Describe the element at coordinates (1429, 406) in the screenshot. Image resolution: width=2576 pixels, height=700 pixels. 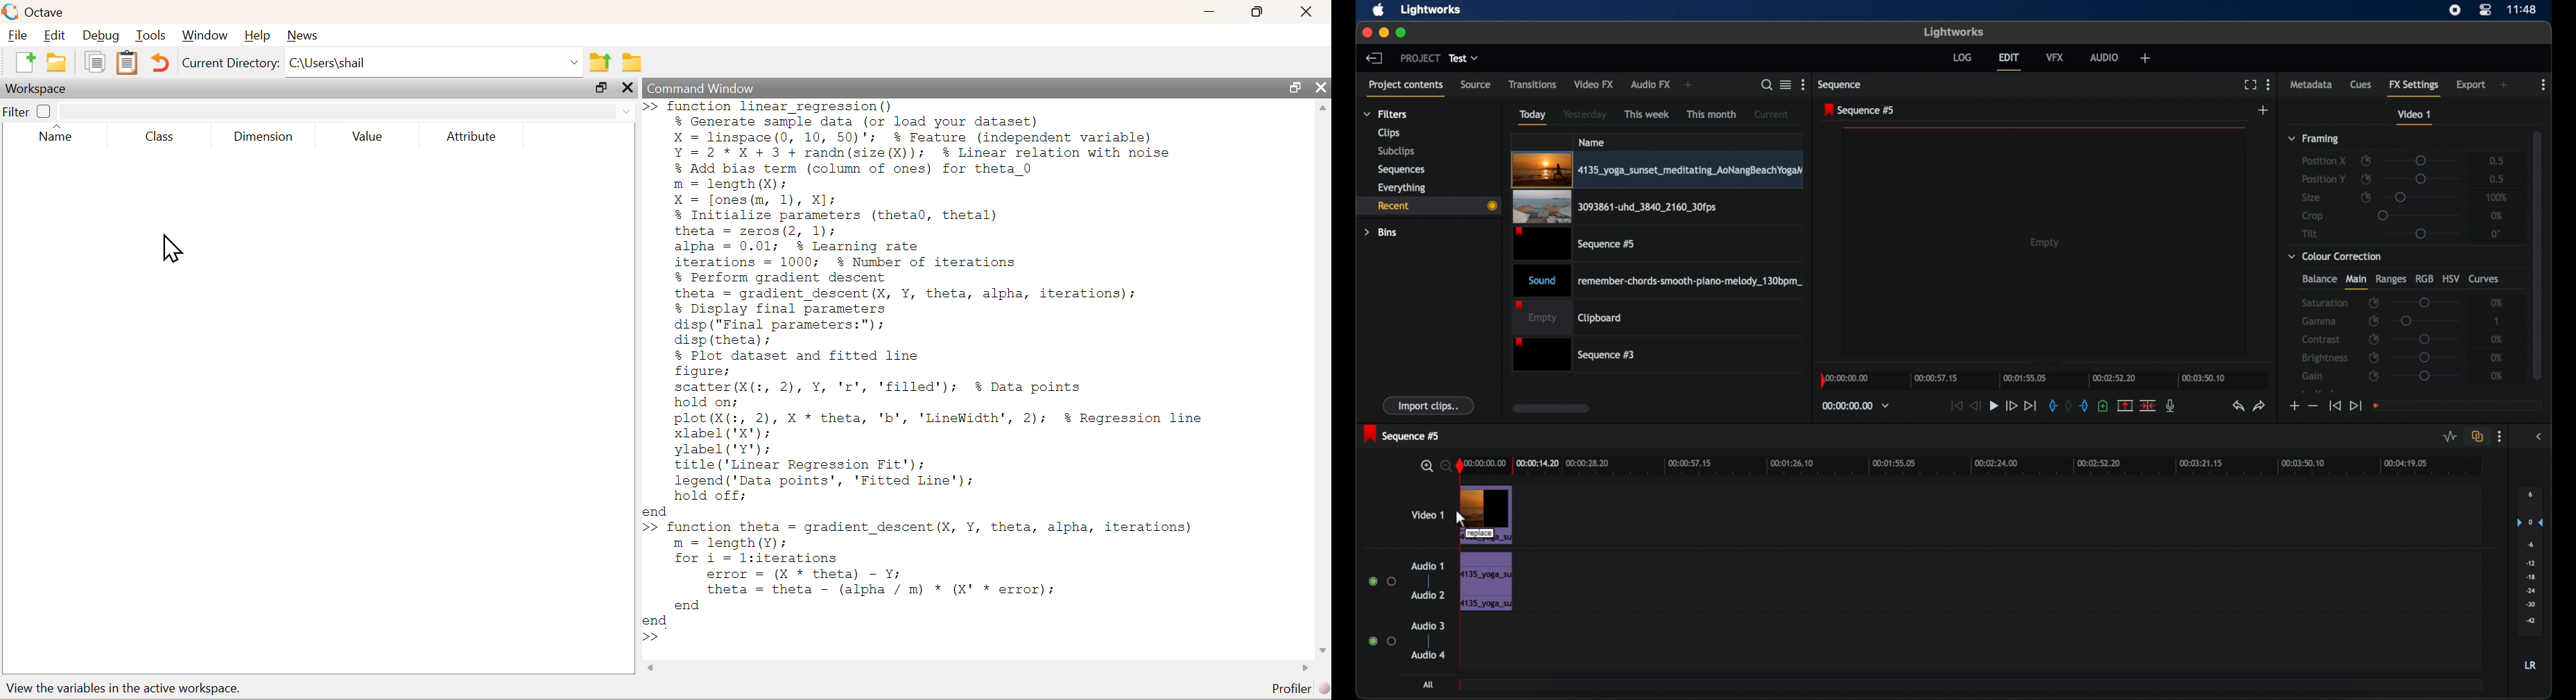
I see `import clips` at that location.